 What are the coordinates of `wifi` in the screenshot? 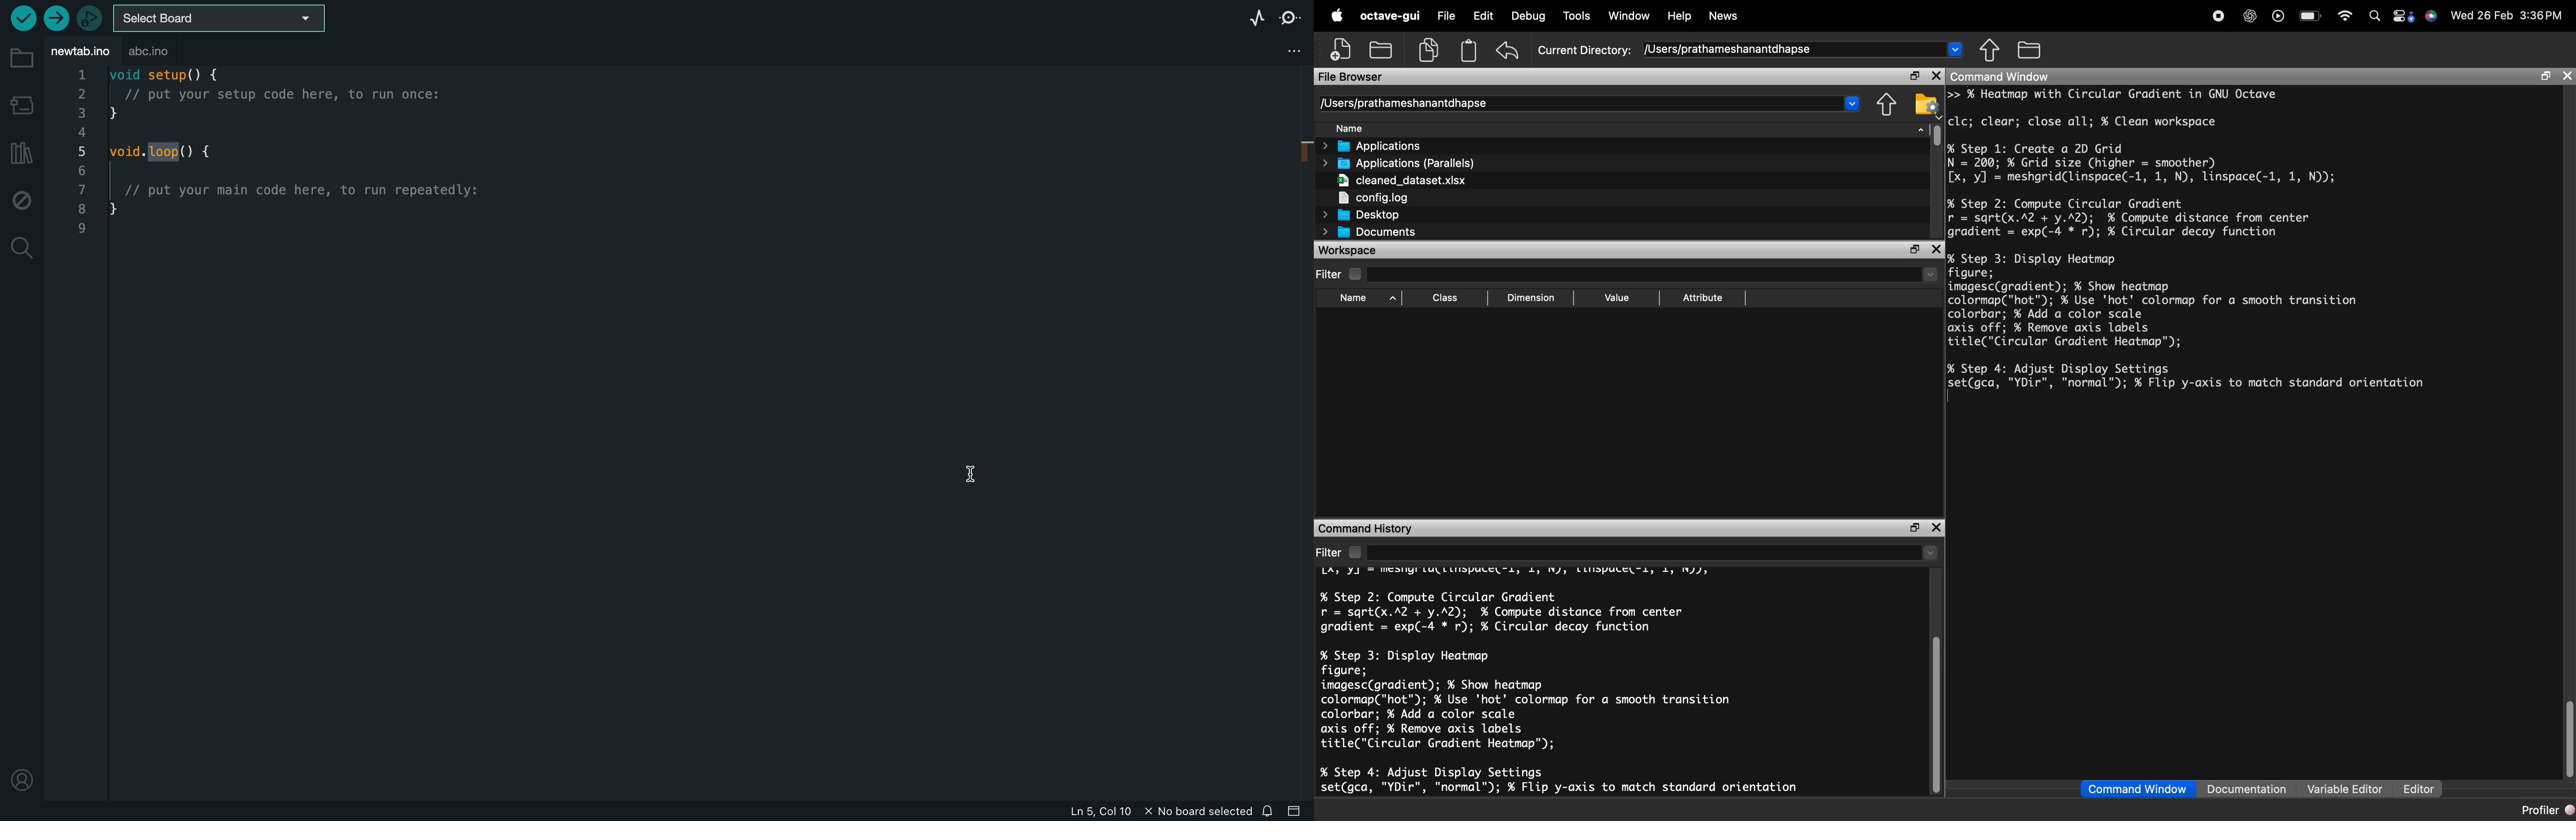 It's located at (2348, 16).